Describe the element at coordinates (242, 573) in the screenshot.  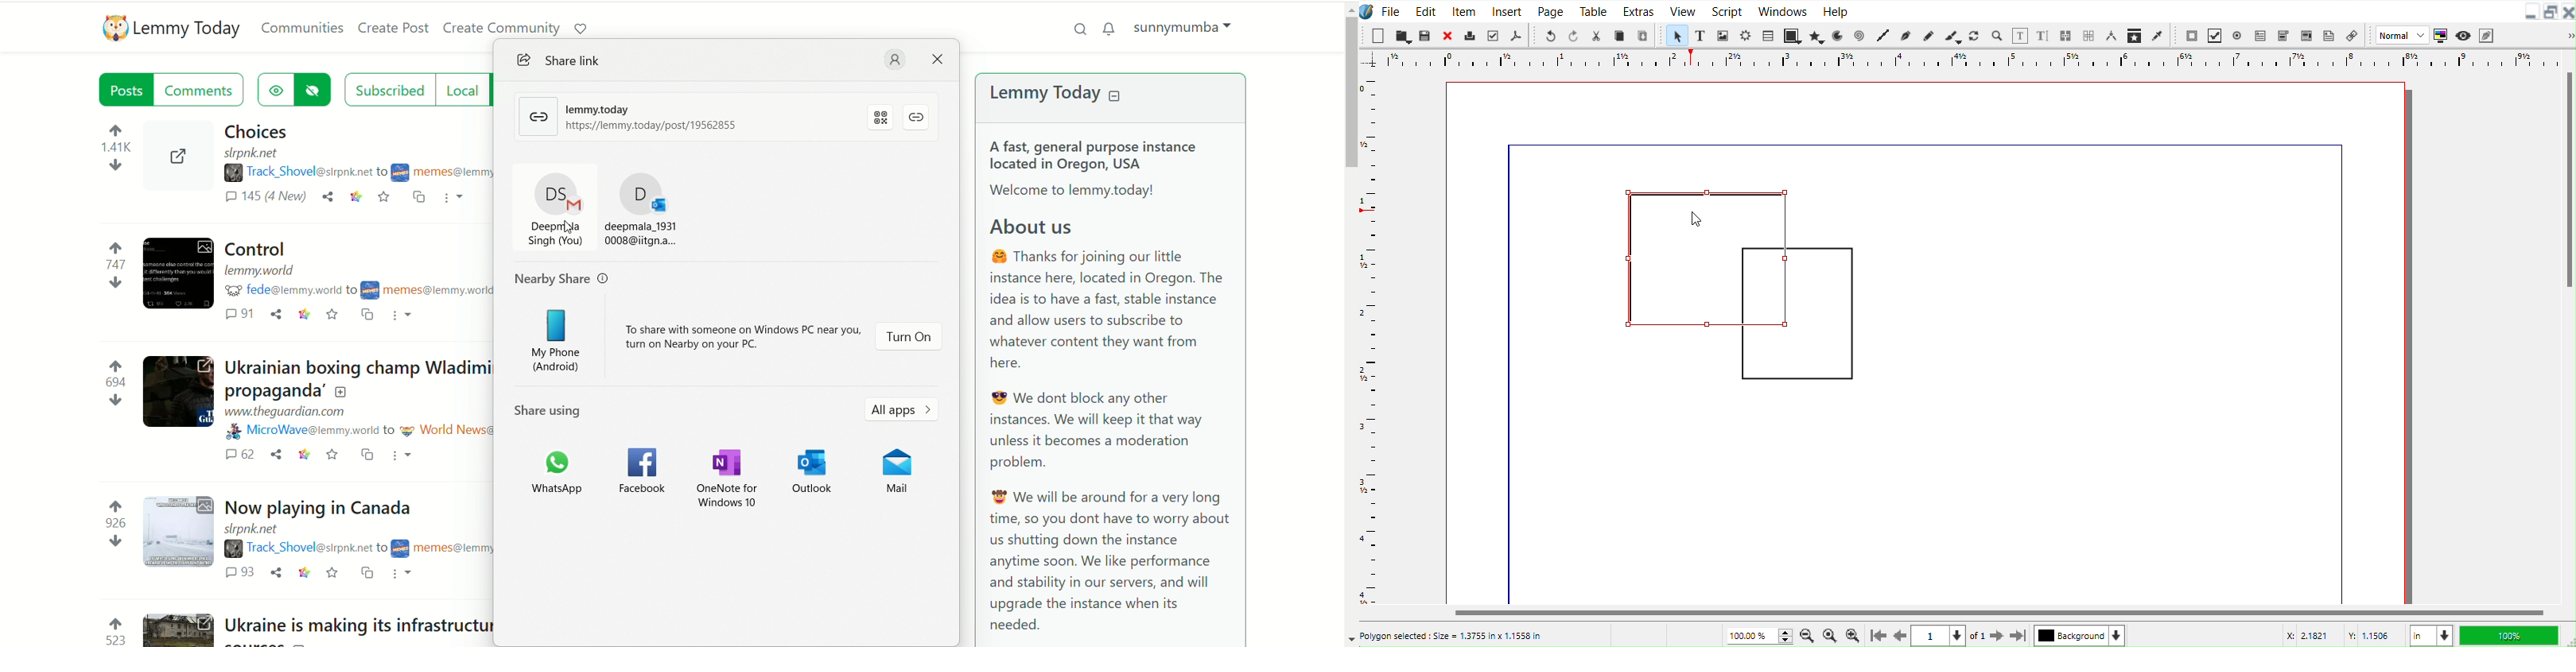
I see `comments` at that location.